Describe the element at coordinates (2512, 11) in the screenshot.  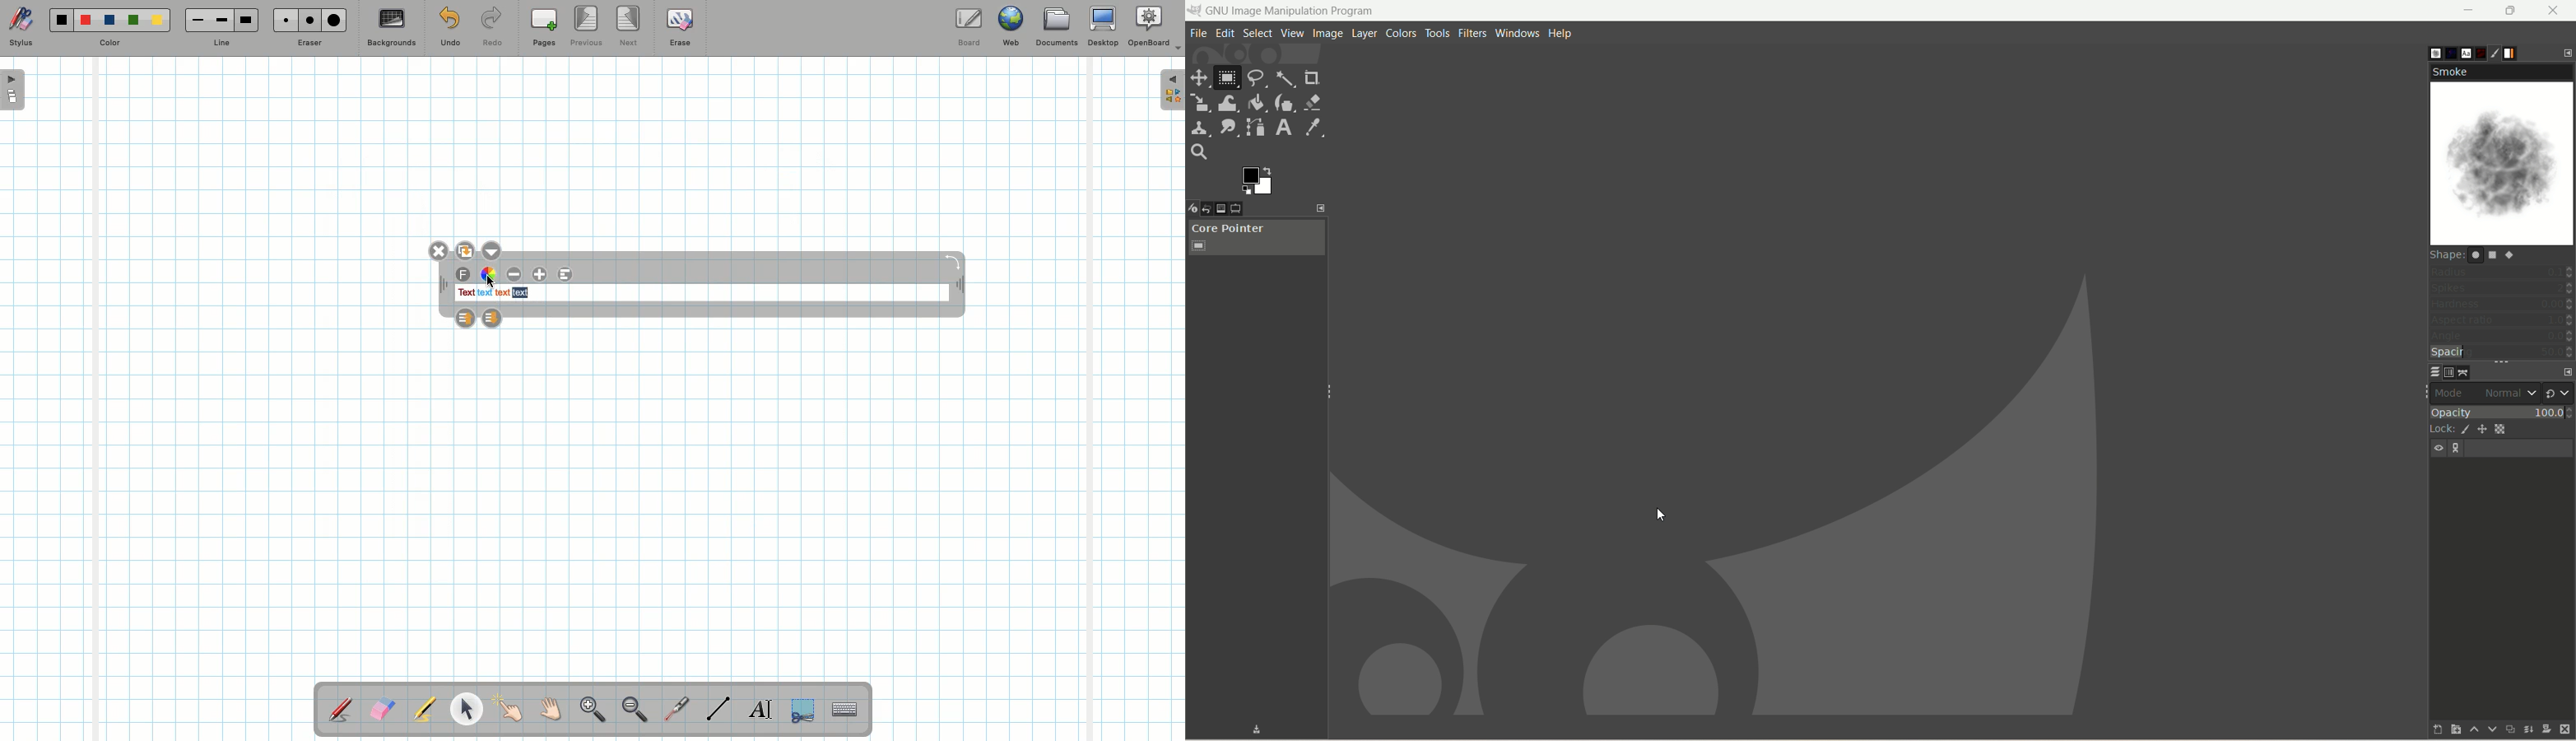
I see `maximize` at that location.